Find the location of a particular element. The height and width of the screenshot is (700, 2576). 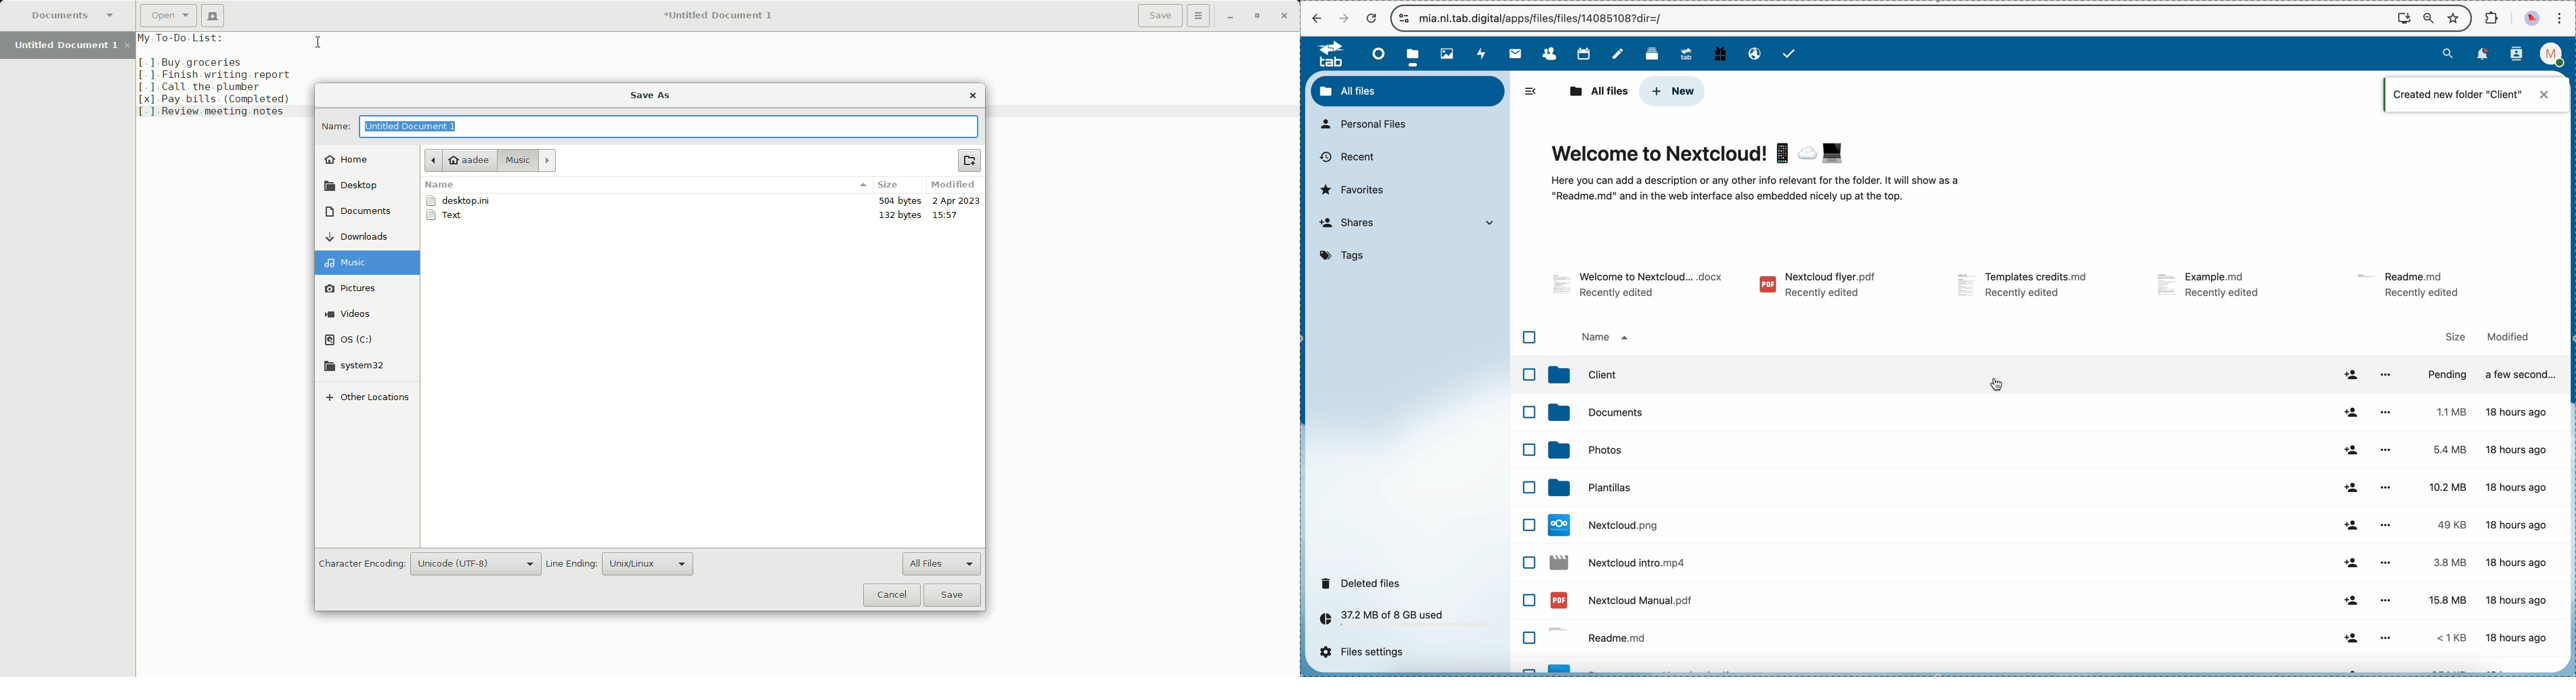

tasks is located at coordinates (1790, 54).